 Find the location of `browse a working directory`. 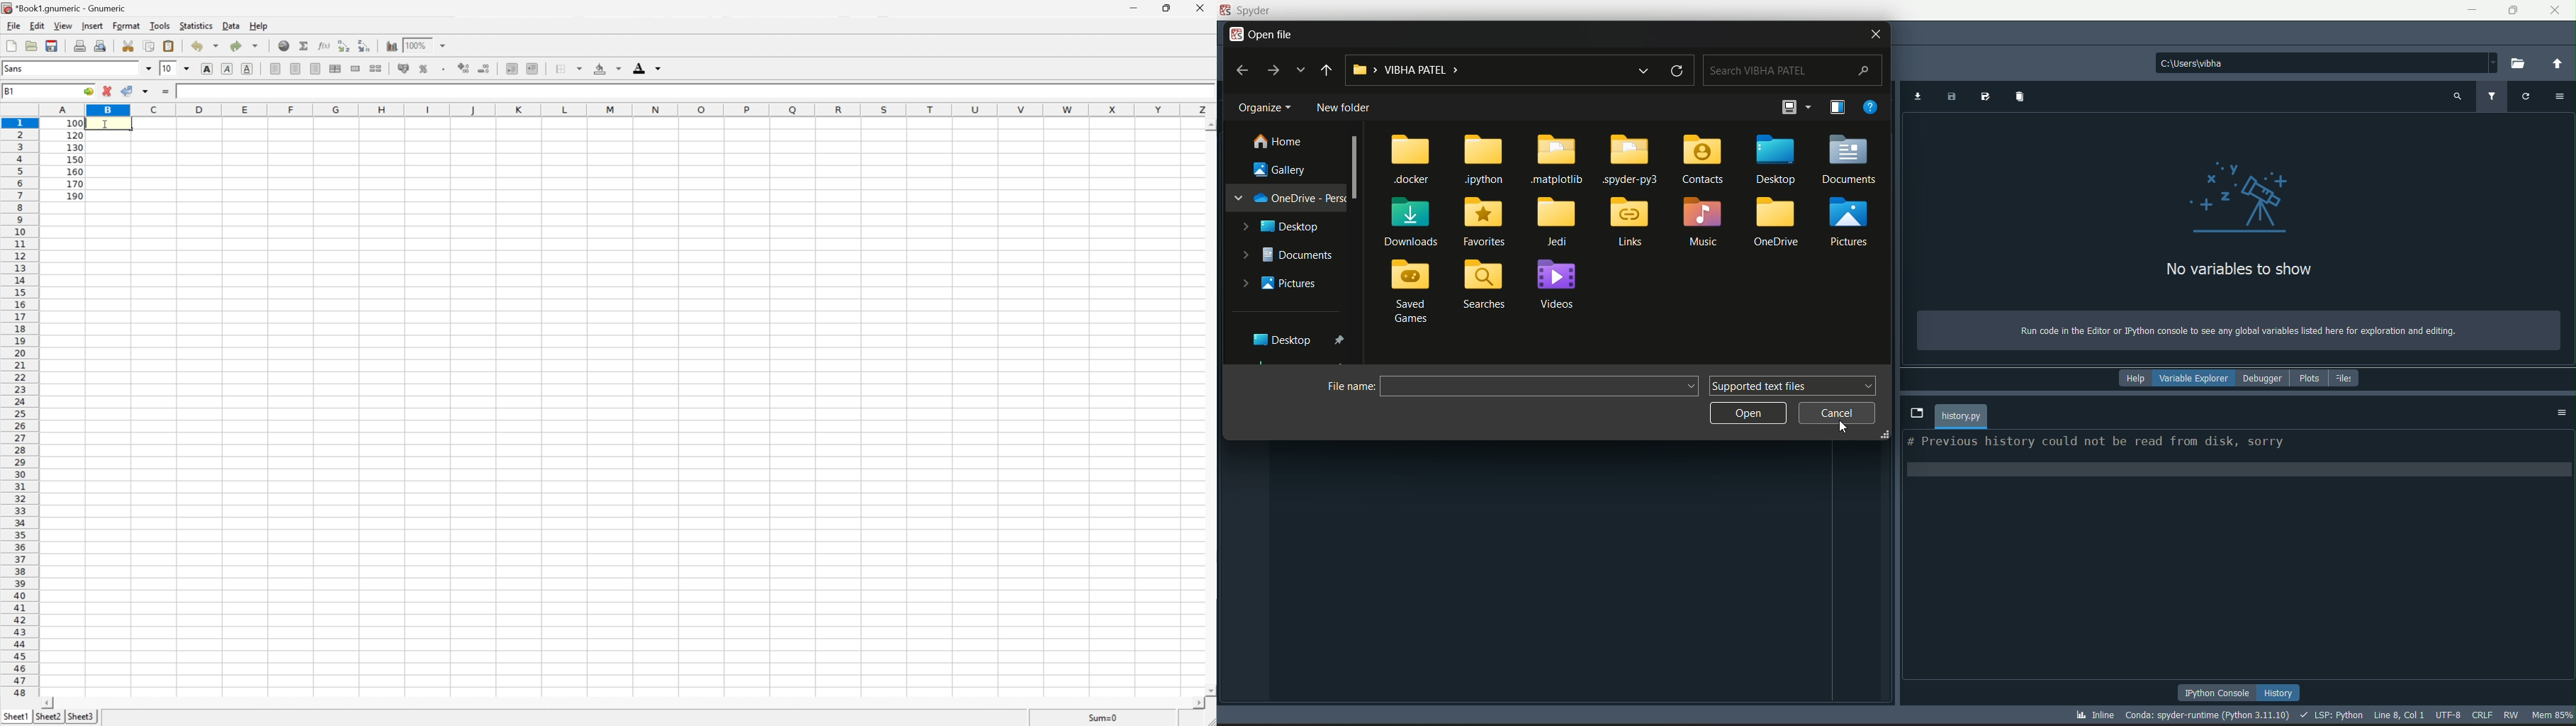

browse a working directory is located at coordinates (2519, 64).